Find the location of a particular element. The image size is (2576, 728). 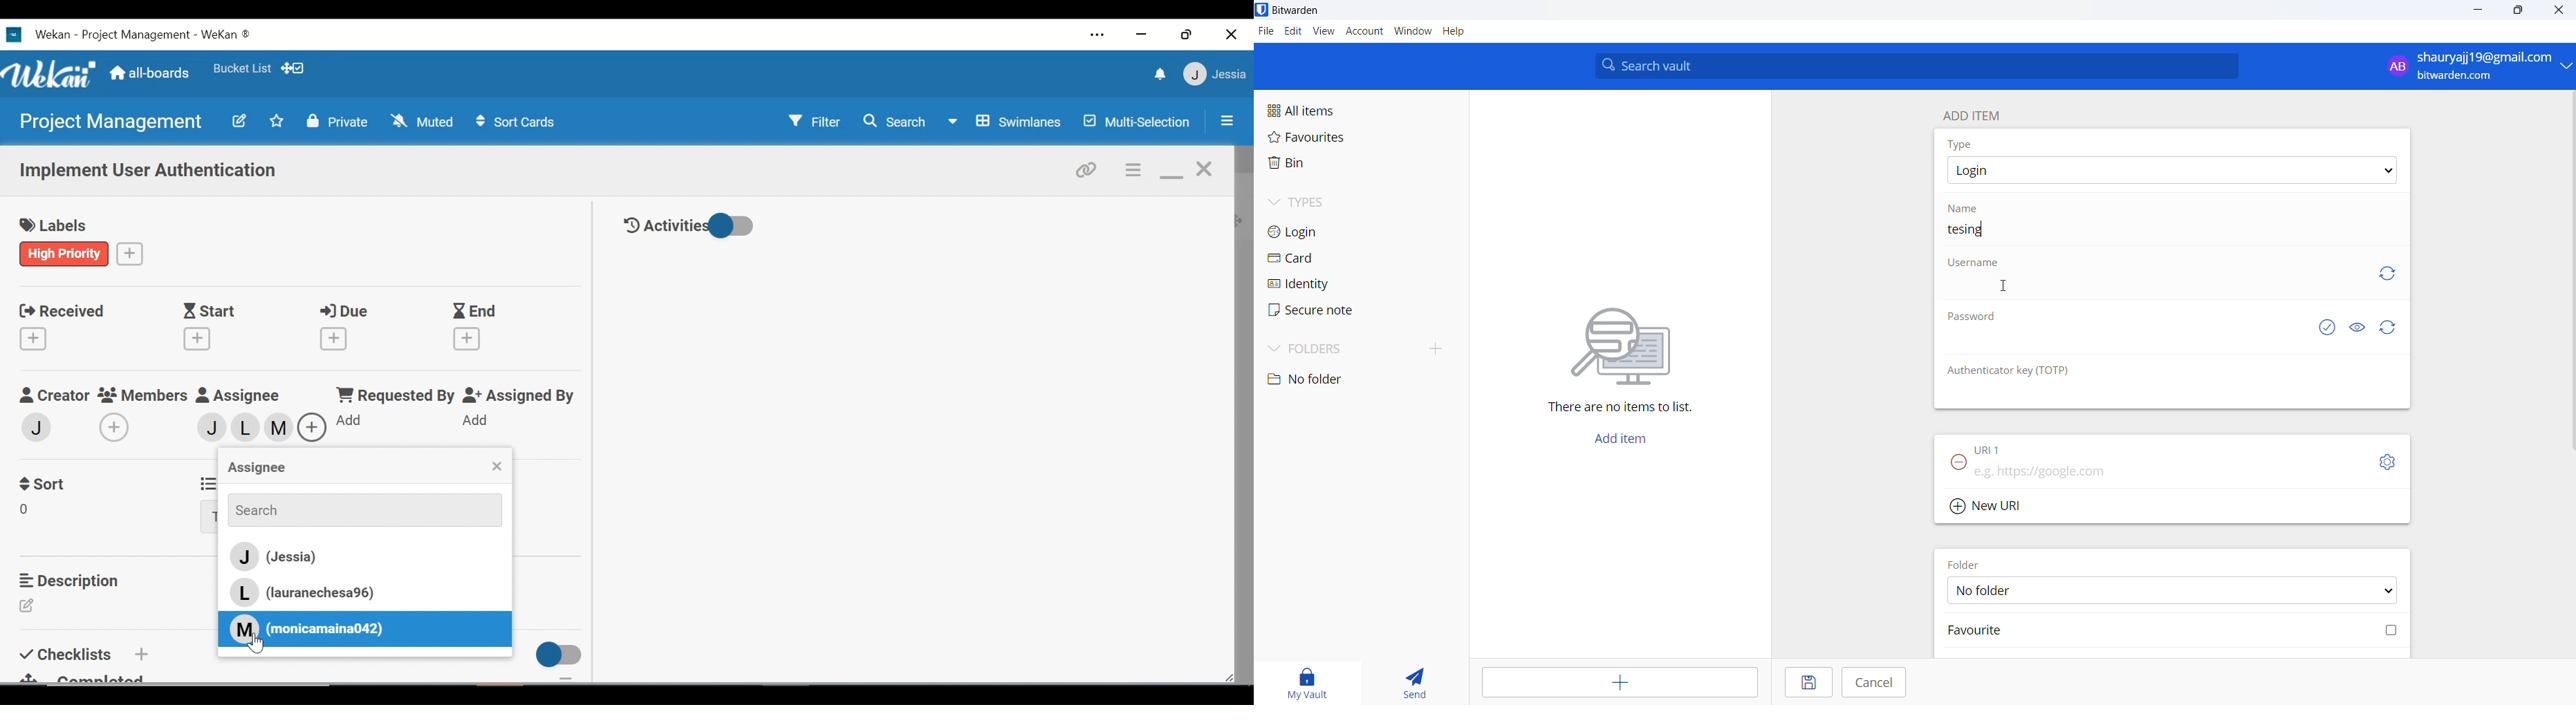

wekan icon is located at coordinates (17, 35).